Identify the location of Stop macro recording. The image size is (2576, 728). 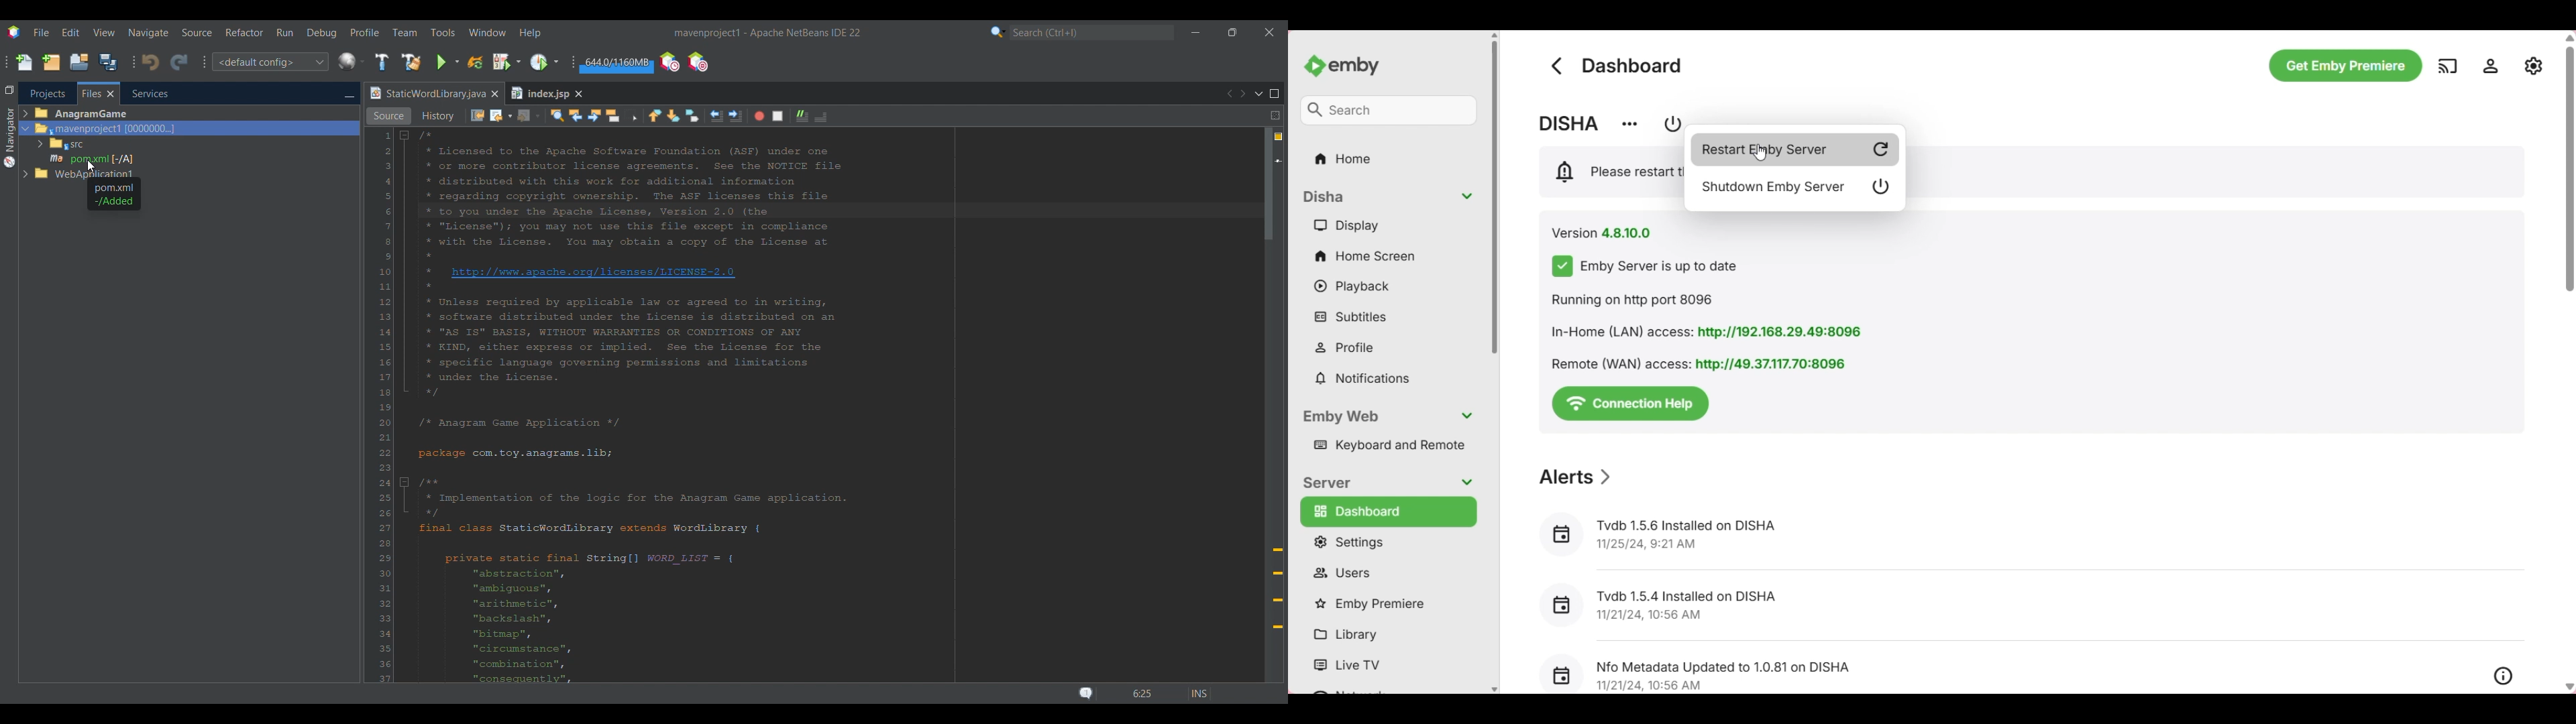
(777, 116).